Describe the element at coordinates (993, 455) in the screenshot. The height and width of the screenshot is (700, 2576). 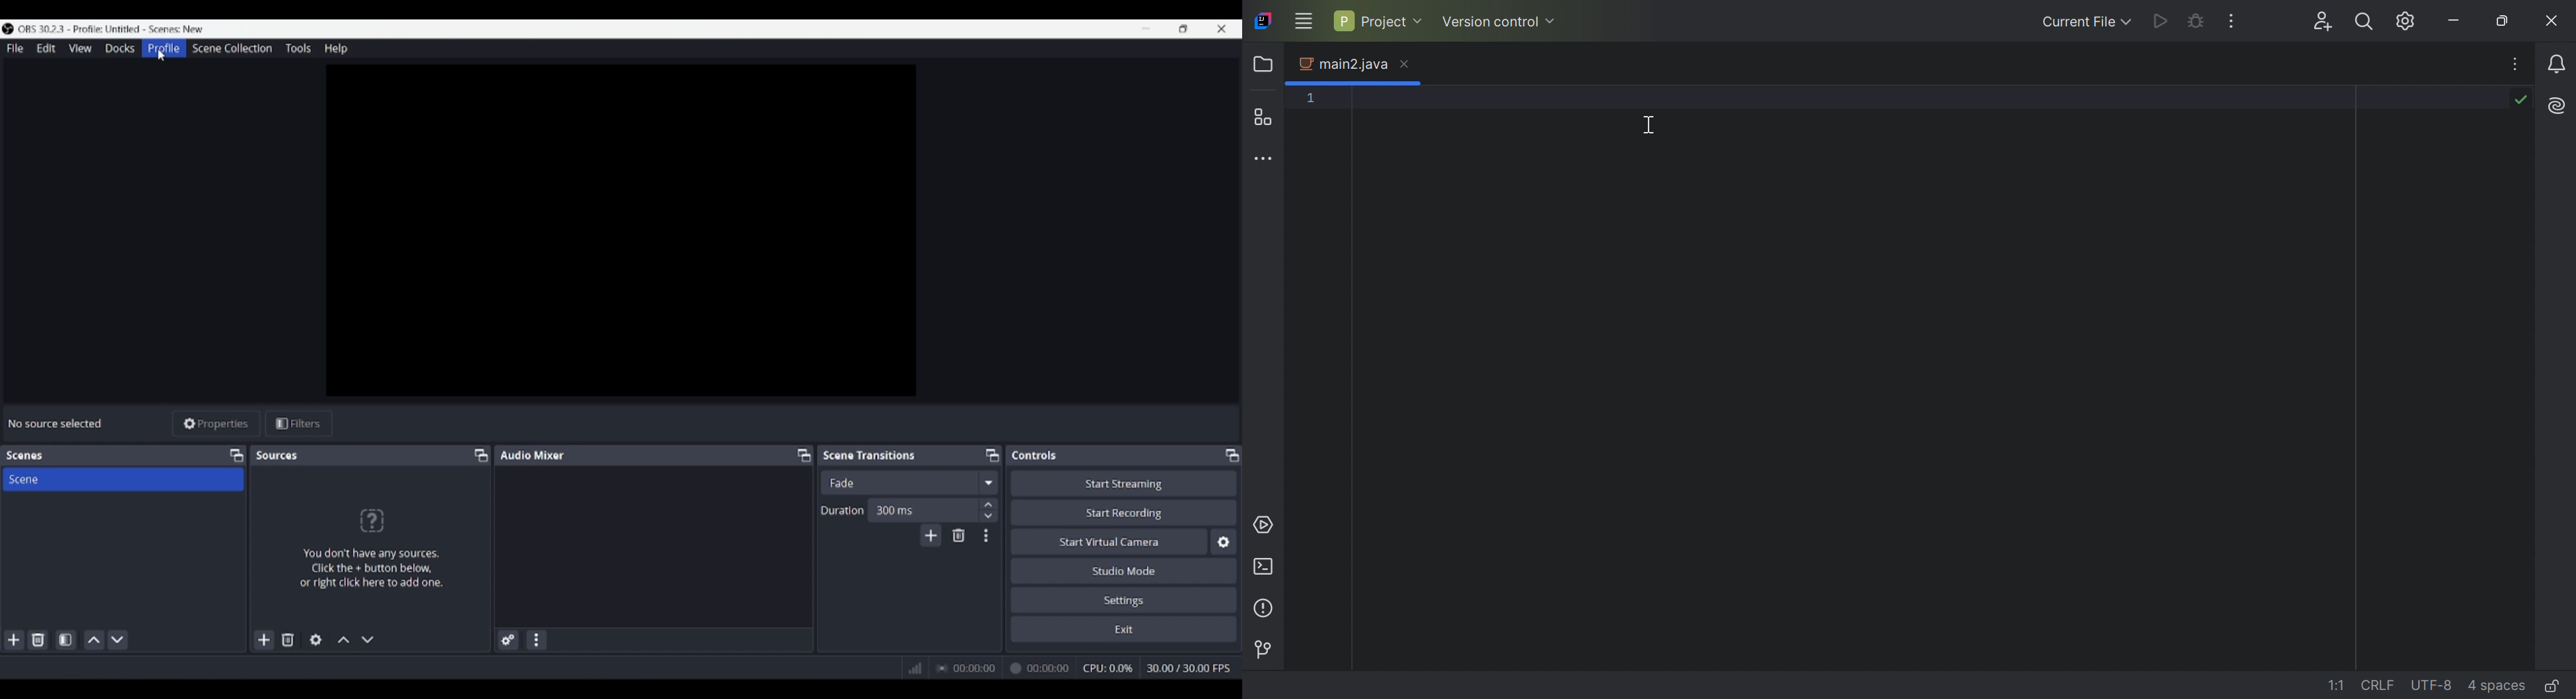
I see `Float Scene transitions panel` at that location.